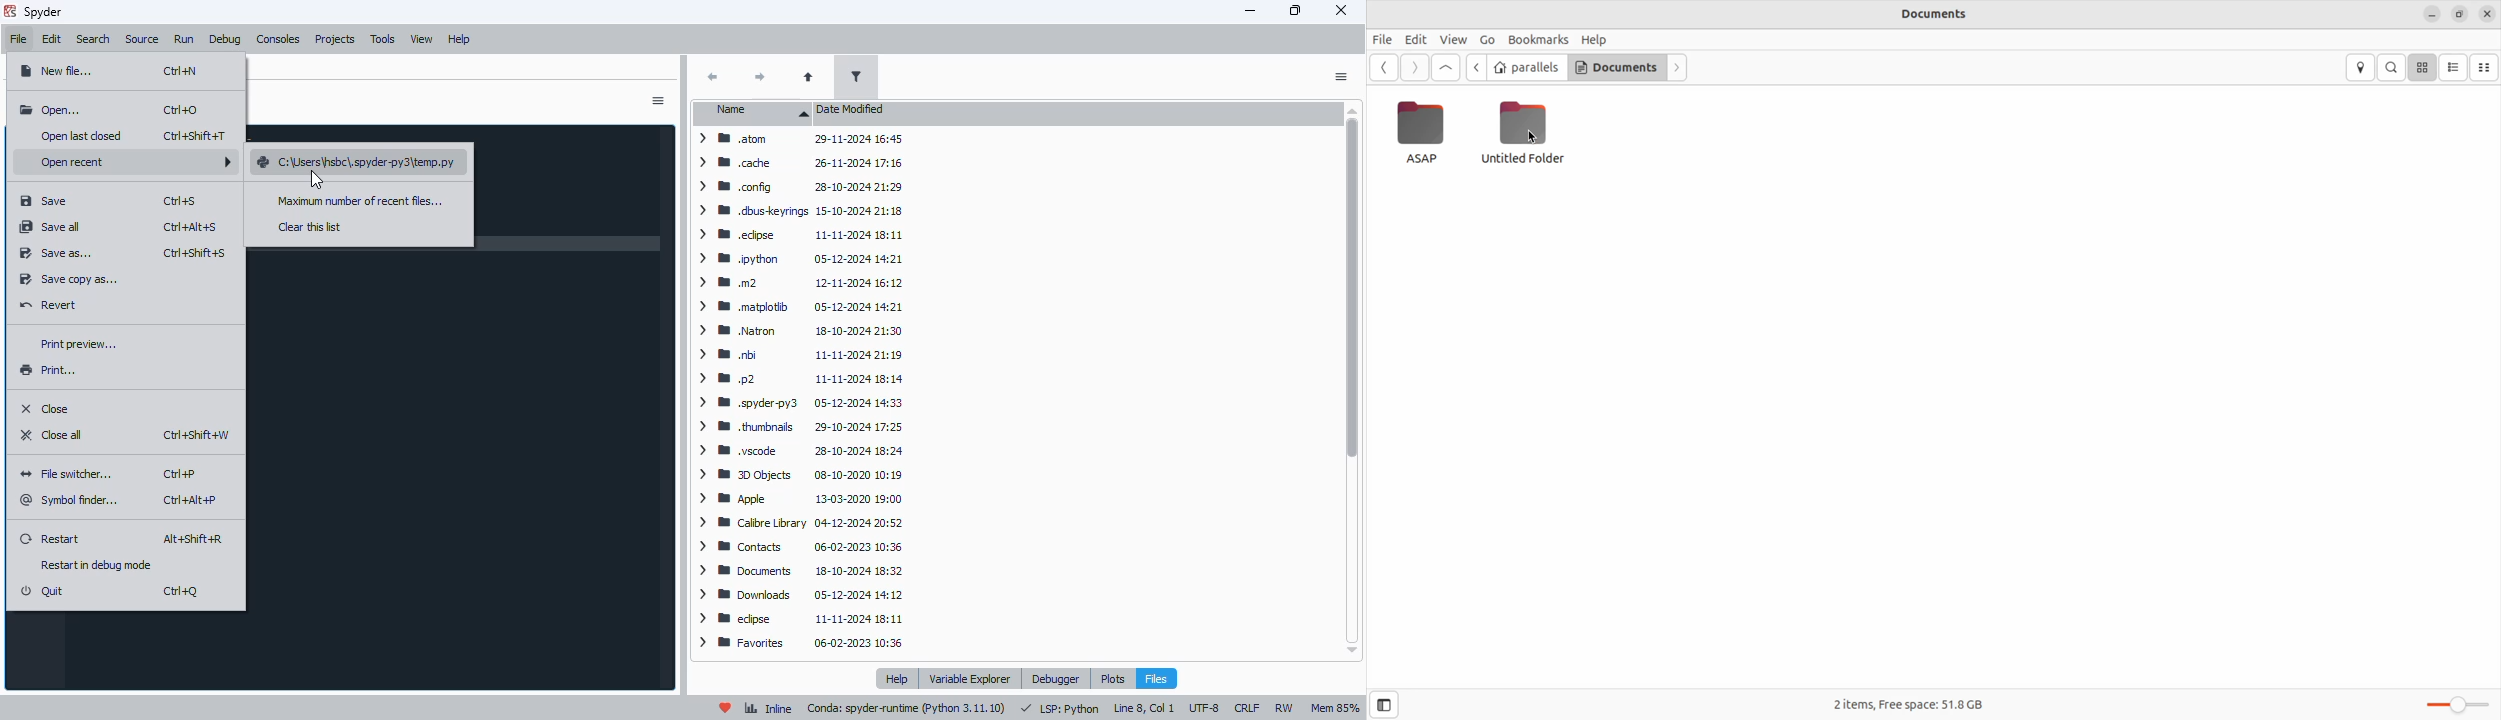 The image size is (2520, 728). I want to click on next, so click(759, 77).